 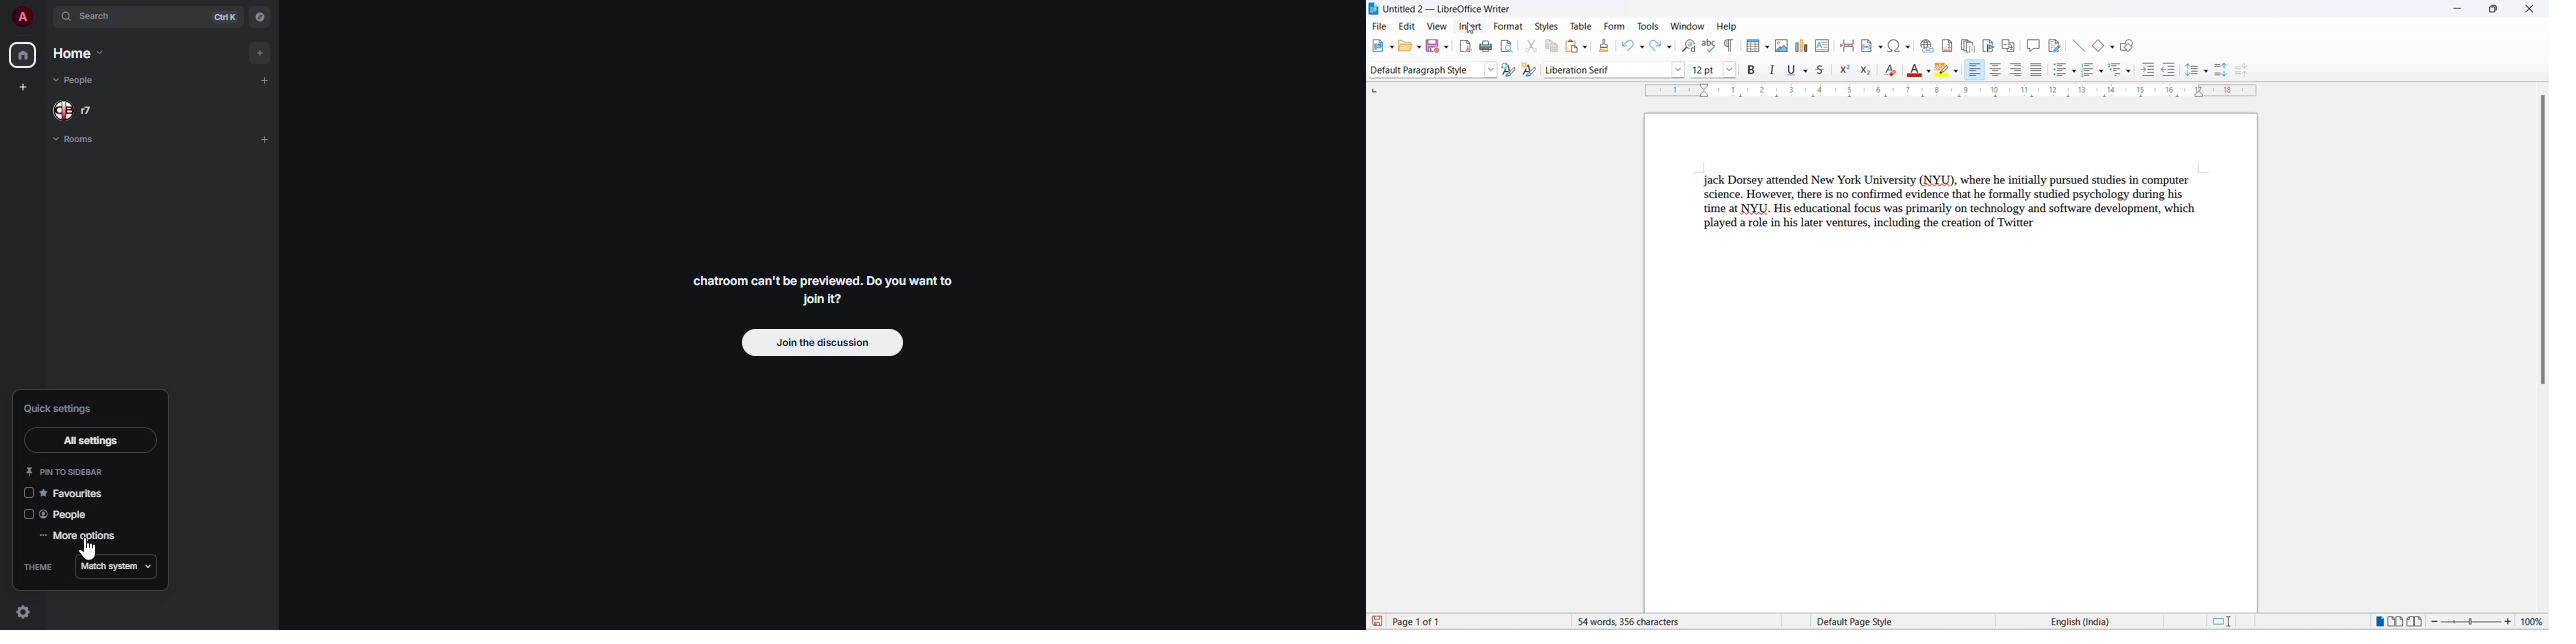 What do you see at coordinates (1957, 72) in the screenshot?
I see `character highlighting color` at bounding box center [1957, 72].